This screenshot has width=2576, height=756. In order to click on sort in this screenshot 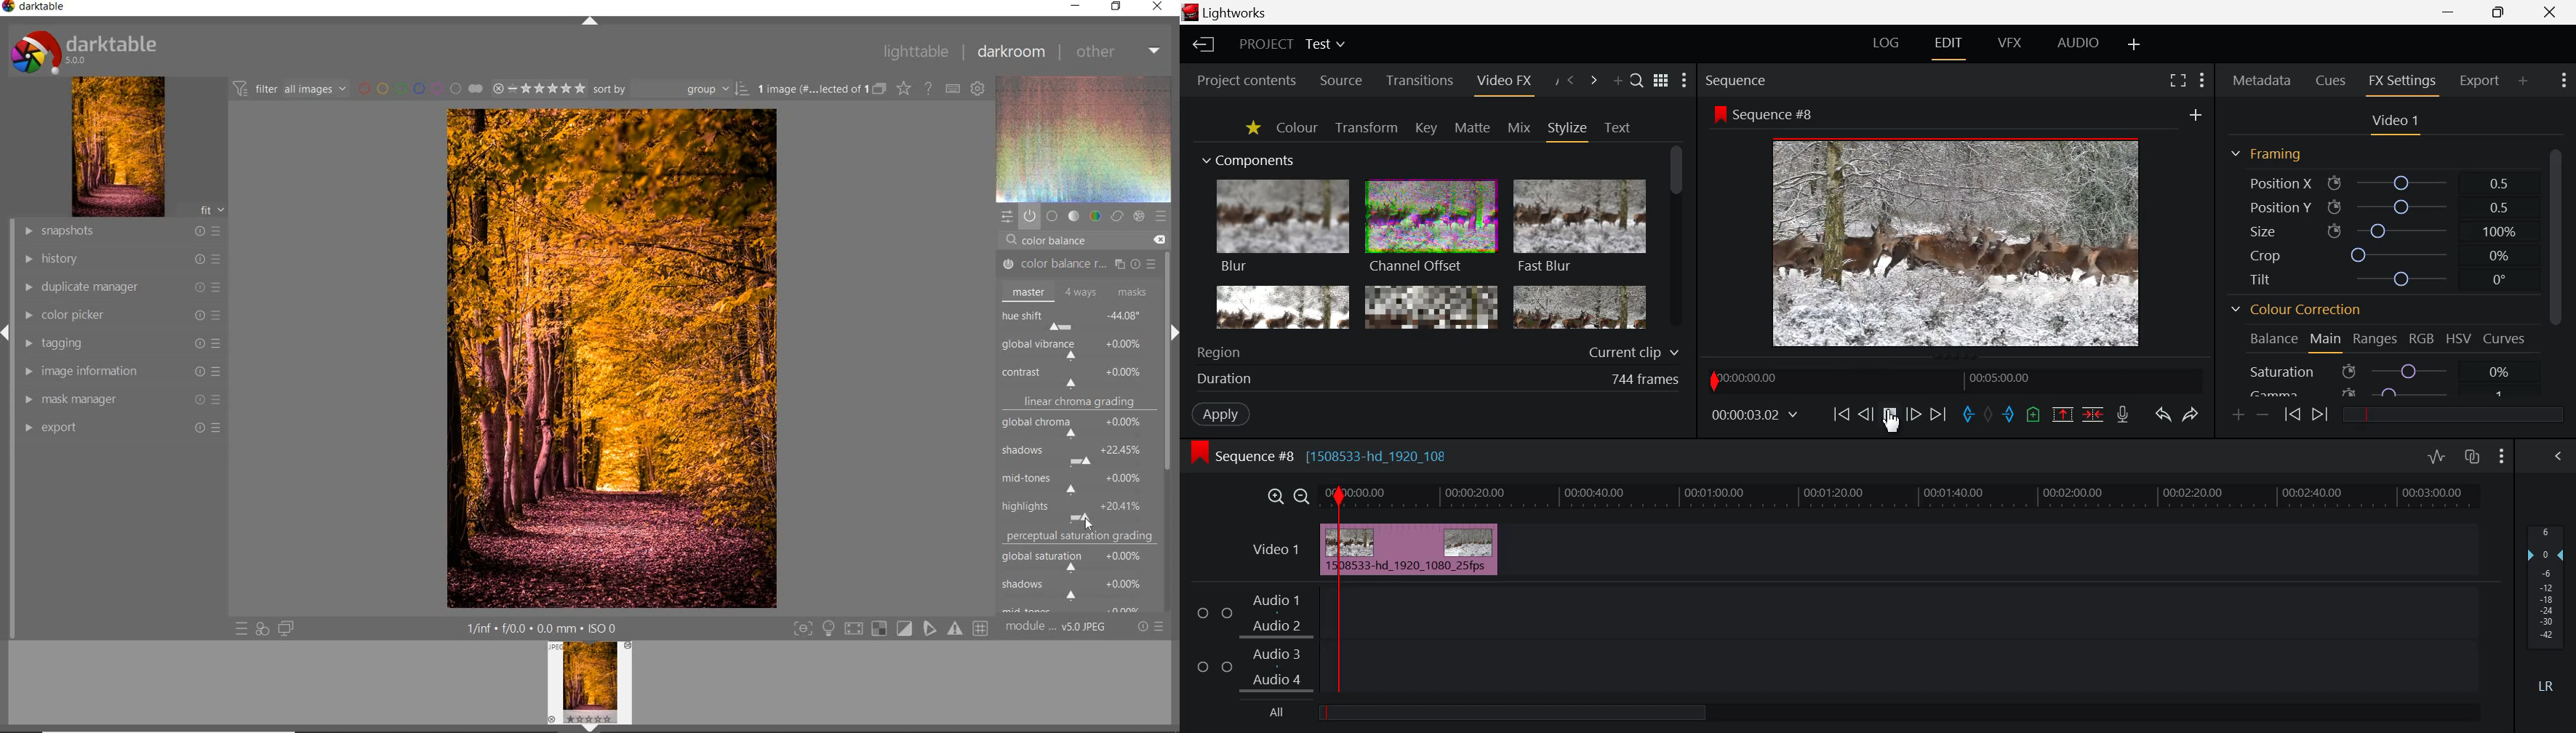, I will do `click(671, 89)`.